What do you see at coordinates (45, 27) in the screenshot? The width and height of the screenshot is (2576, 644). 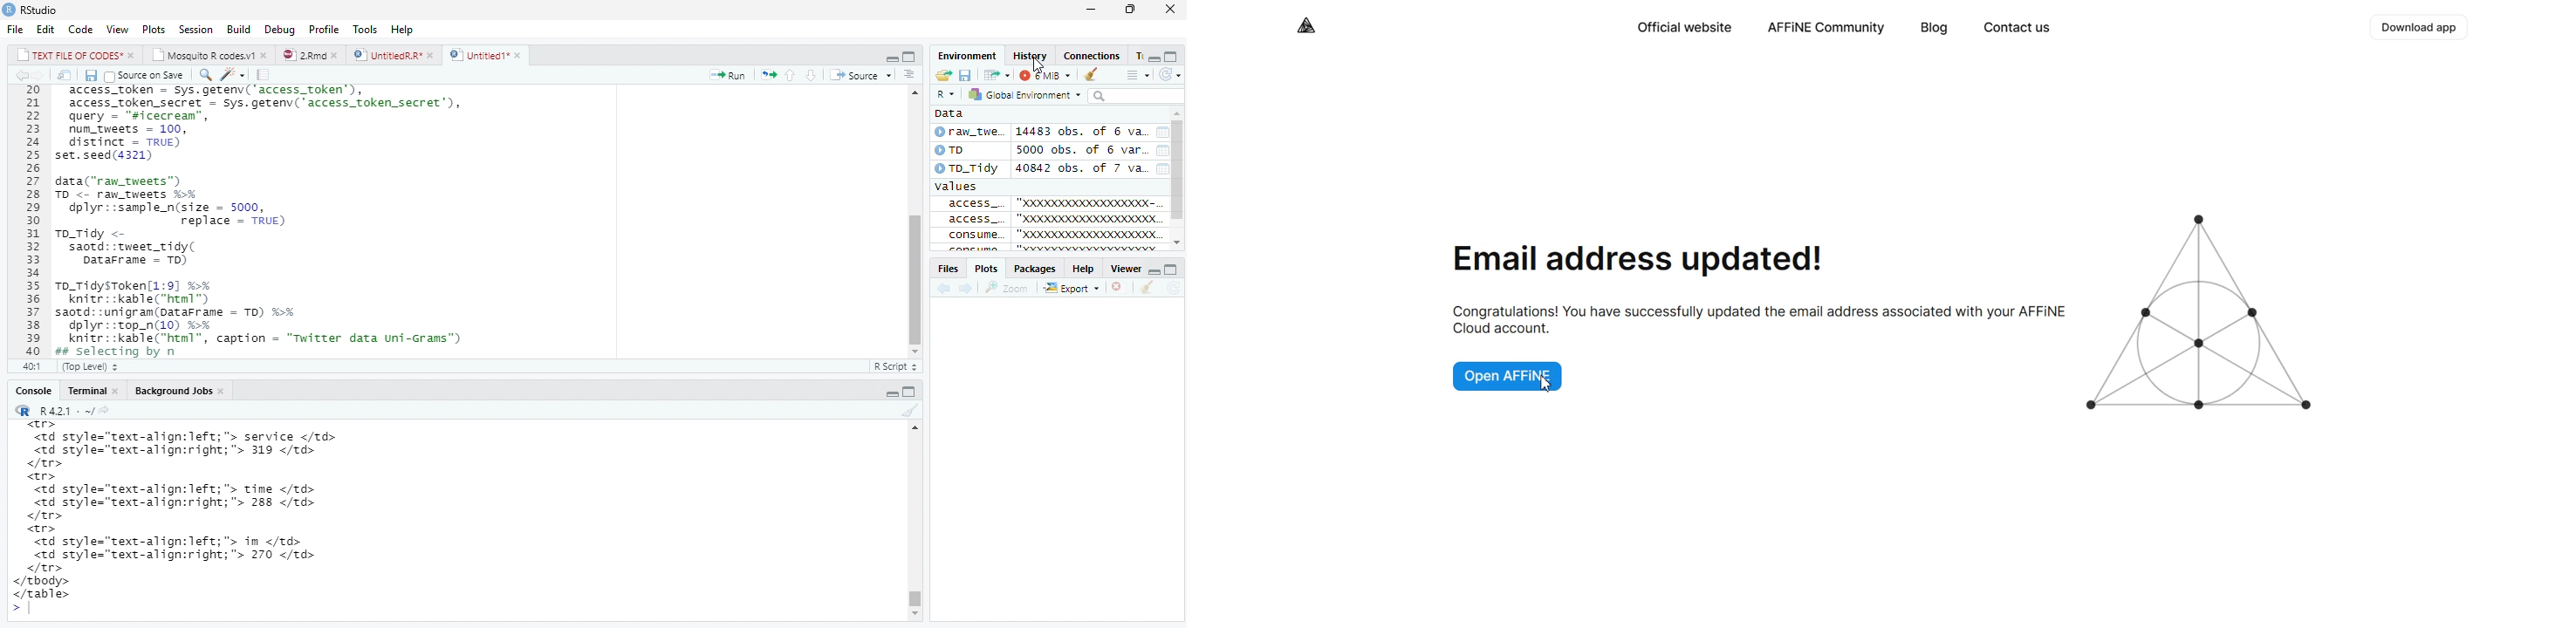 I see `Edit` at bounding box center [45, 27].